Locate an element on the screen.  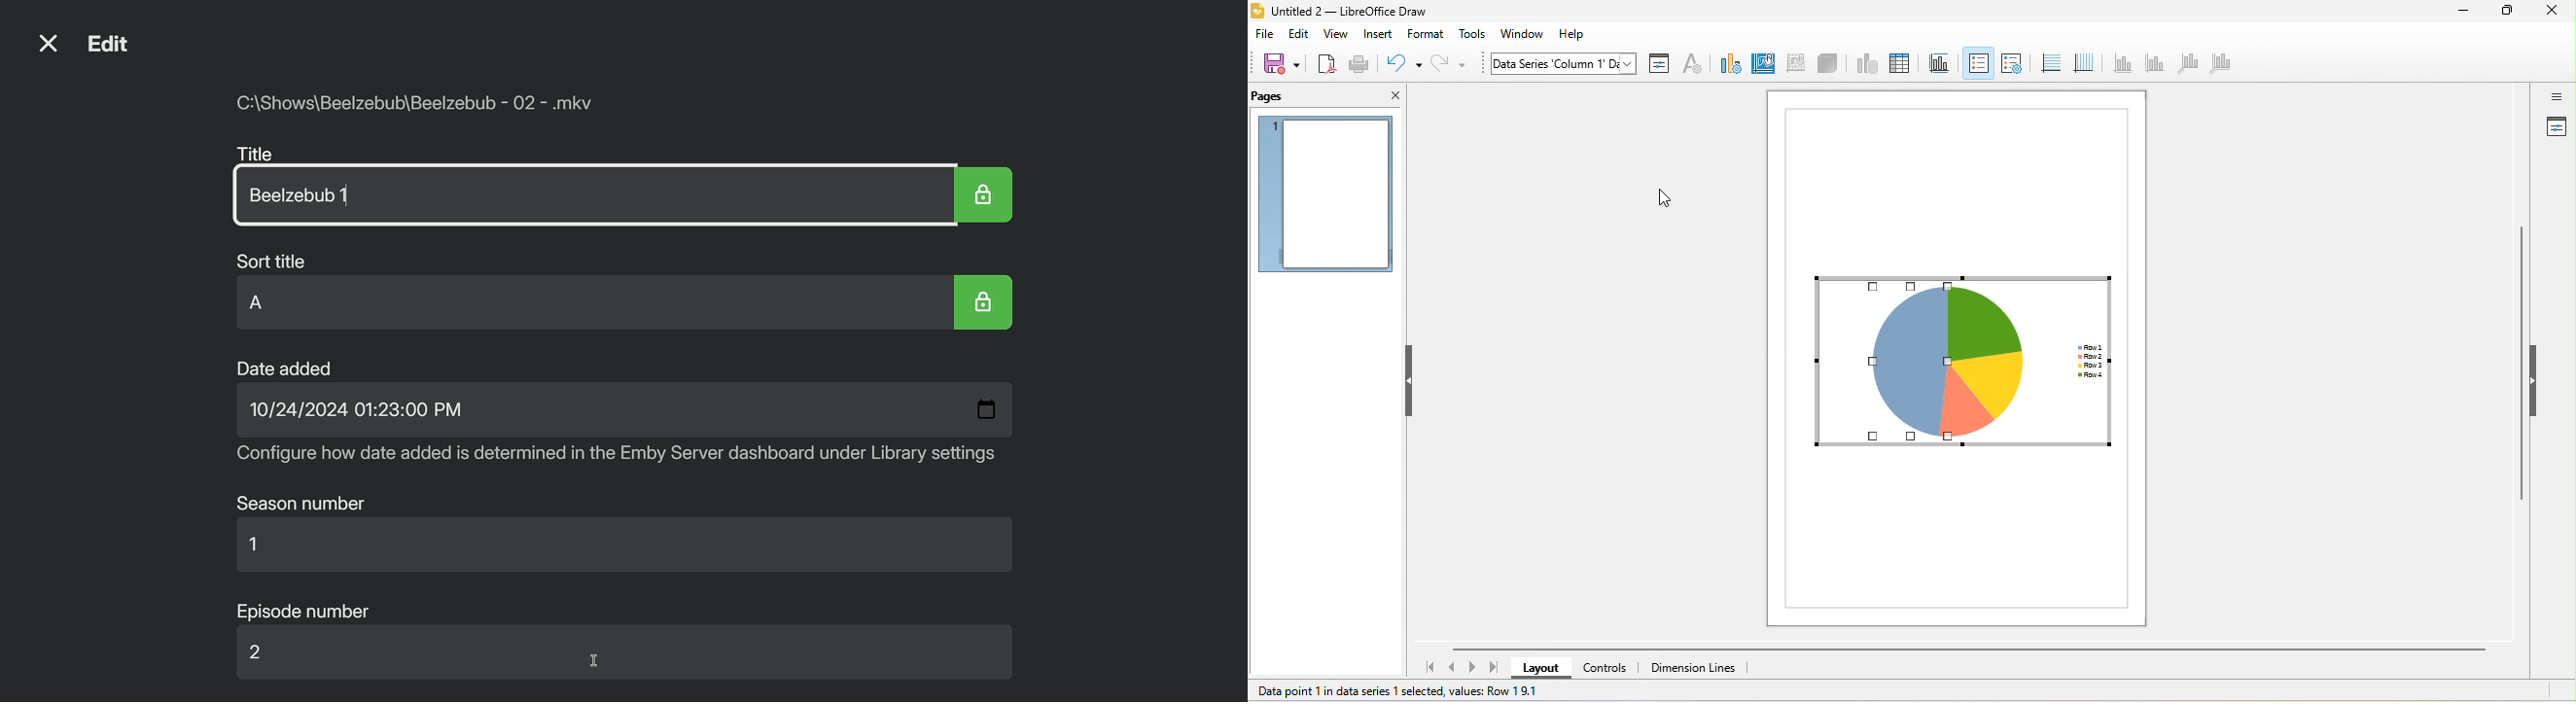
vertical grid is located at coordinates (2082, 61).